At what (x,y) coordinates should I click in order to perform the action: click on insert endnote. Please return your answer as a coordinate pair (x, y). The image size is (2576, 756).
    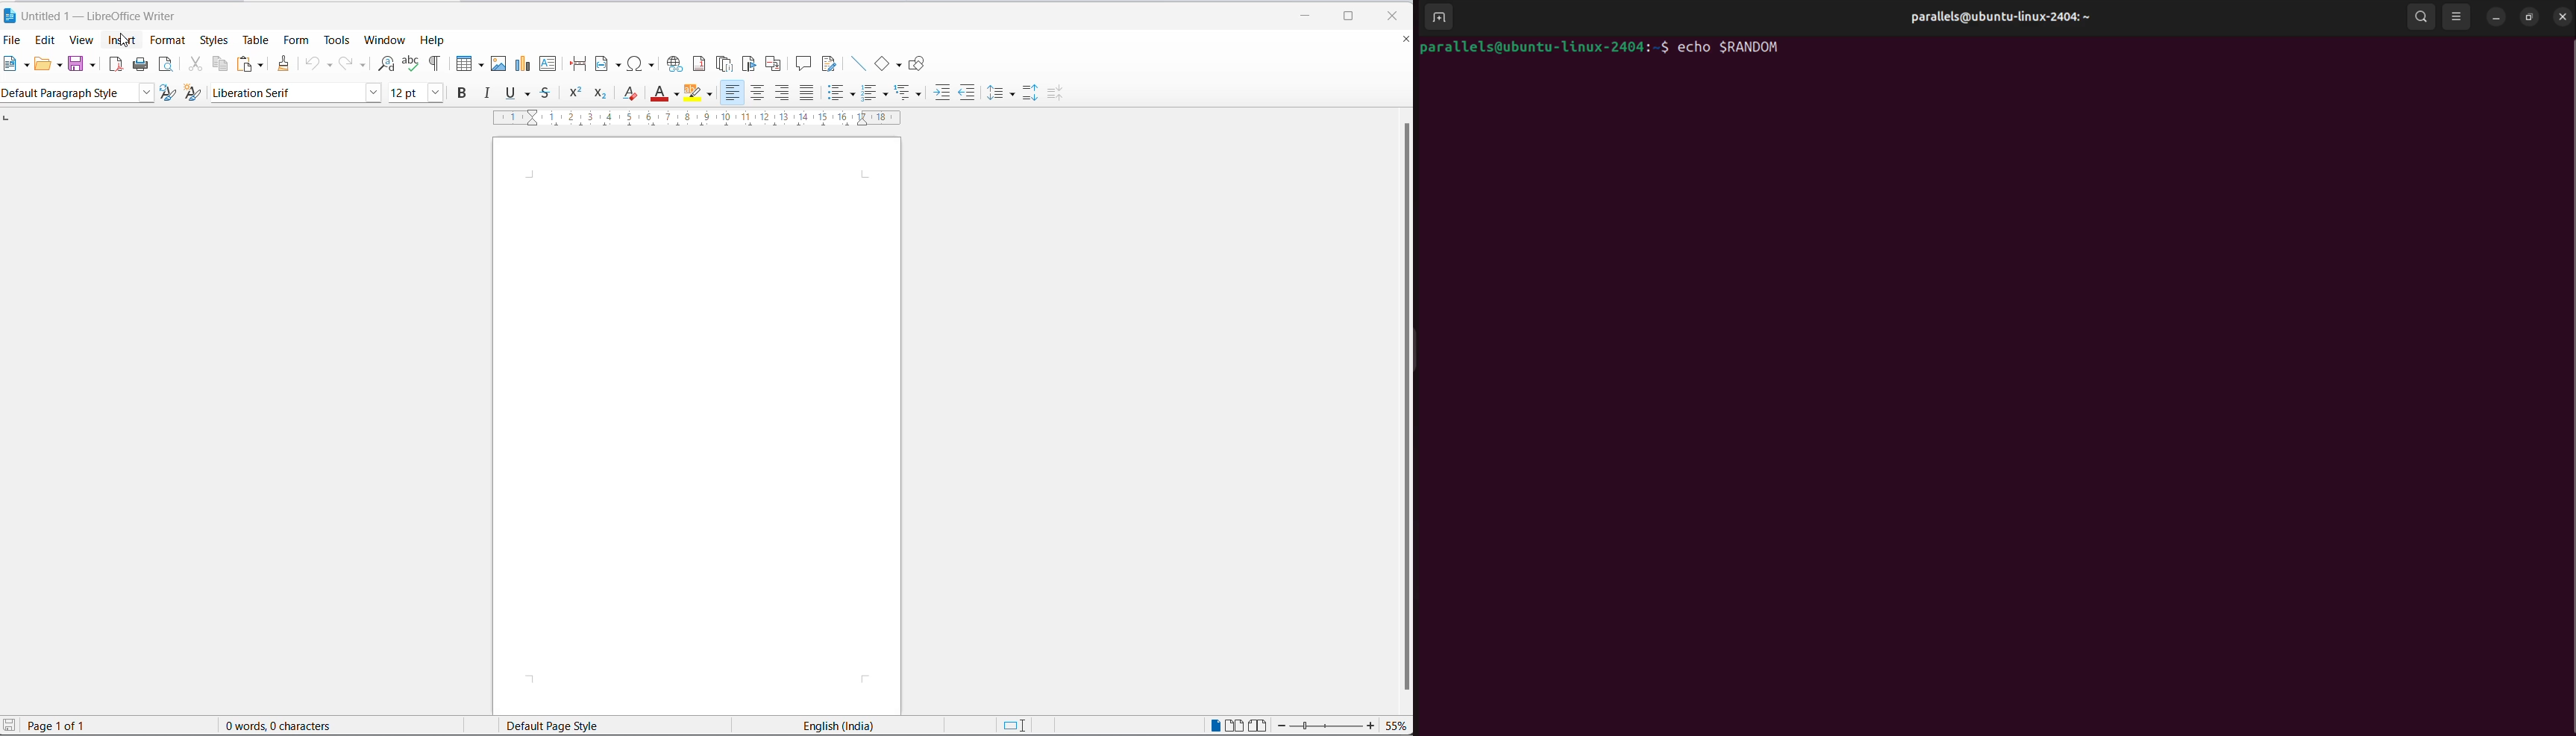
    Looking at the image, I should click on (724, 64).